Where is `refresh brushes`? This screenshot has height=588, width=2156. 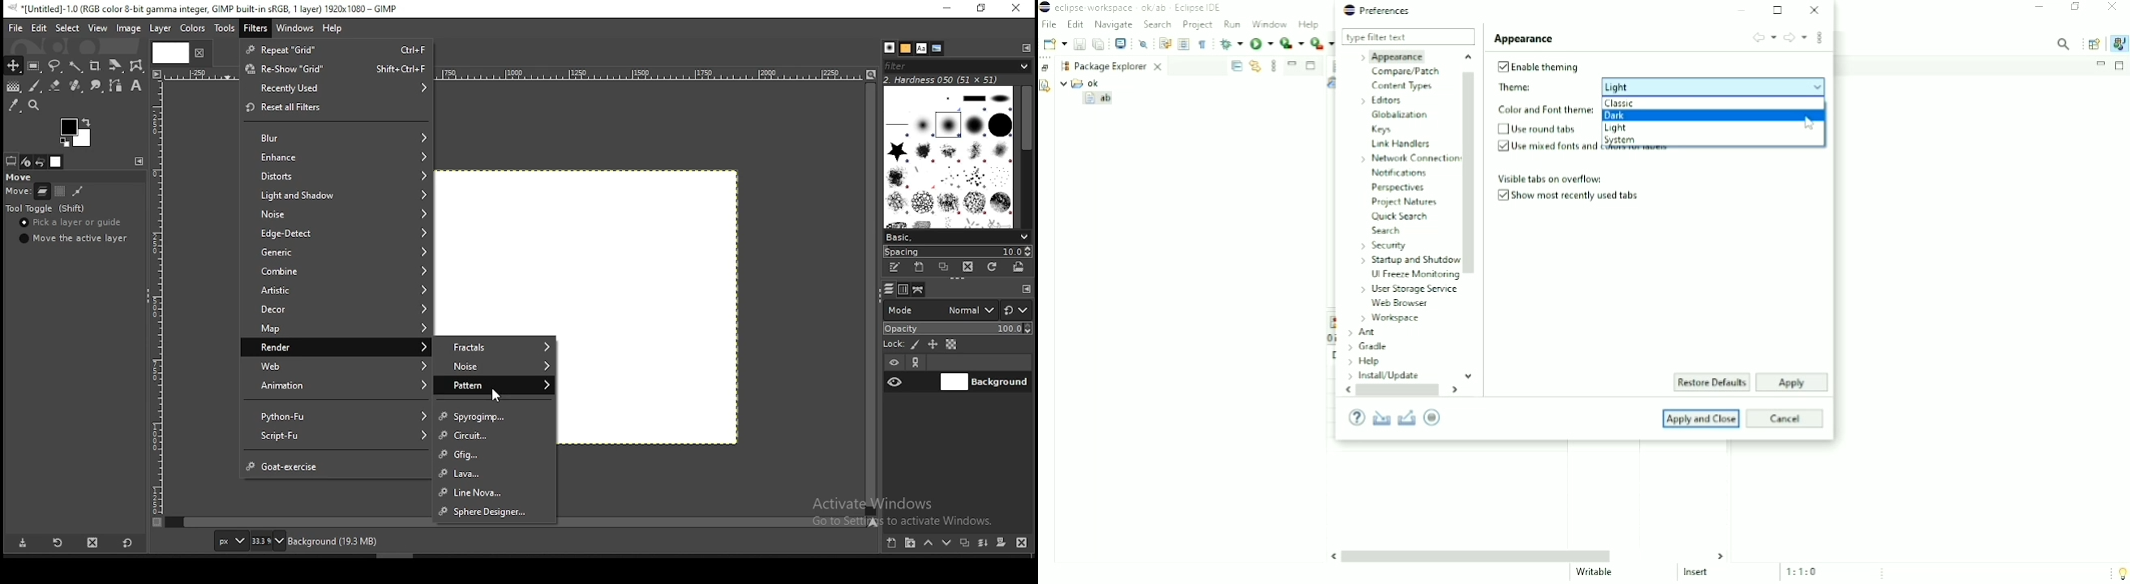 refresh brushes is located at coordinates (993, 268).